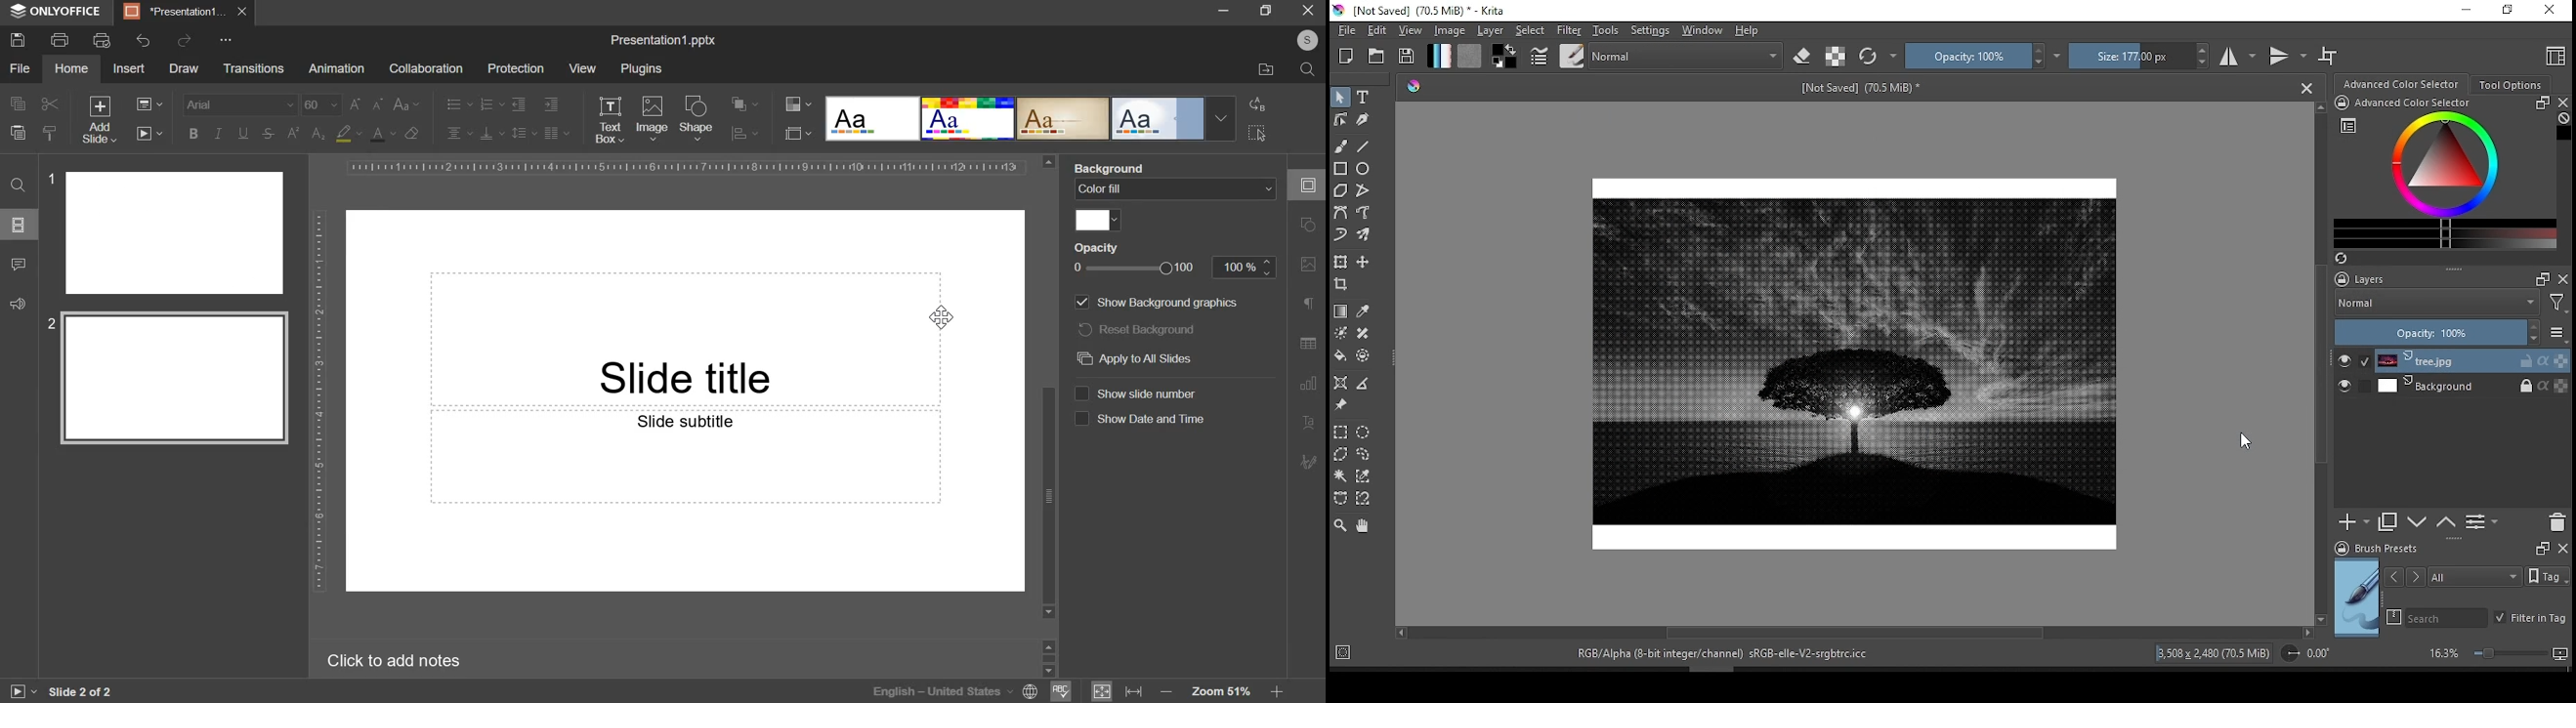  What do you see at coordinates (1138, 392) in the screenshot?
I see `show slide number` at bounding box center [1138, 392].